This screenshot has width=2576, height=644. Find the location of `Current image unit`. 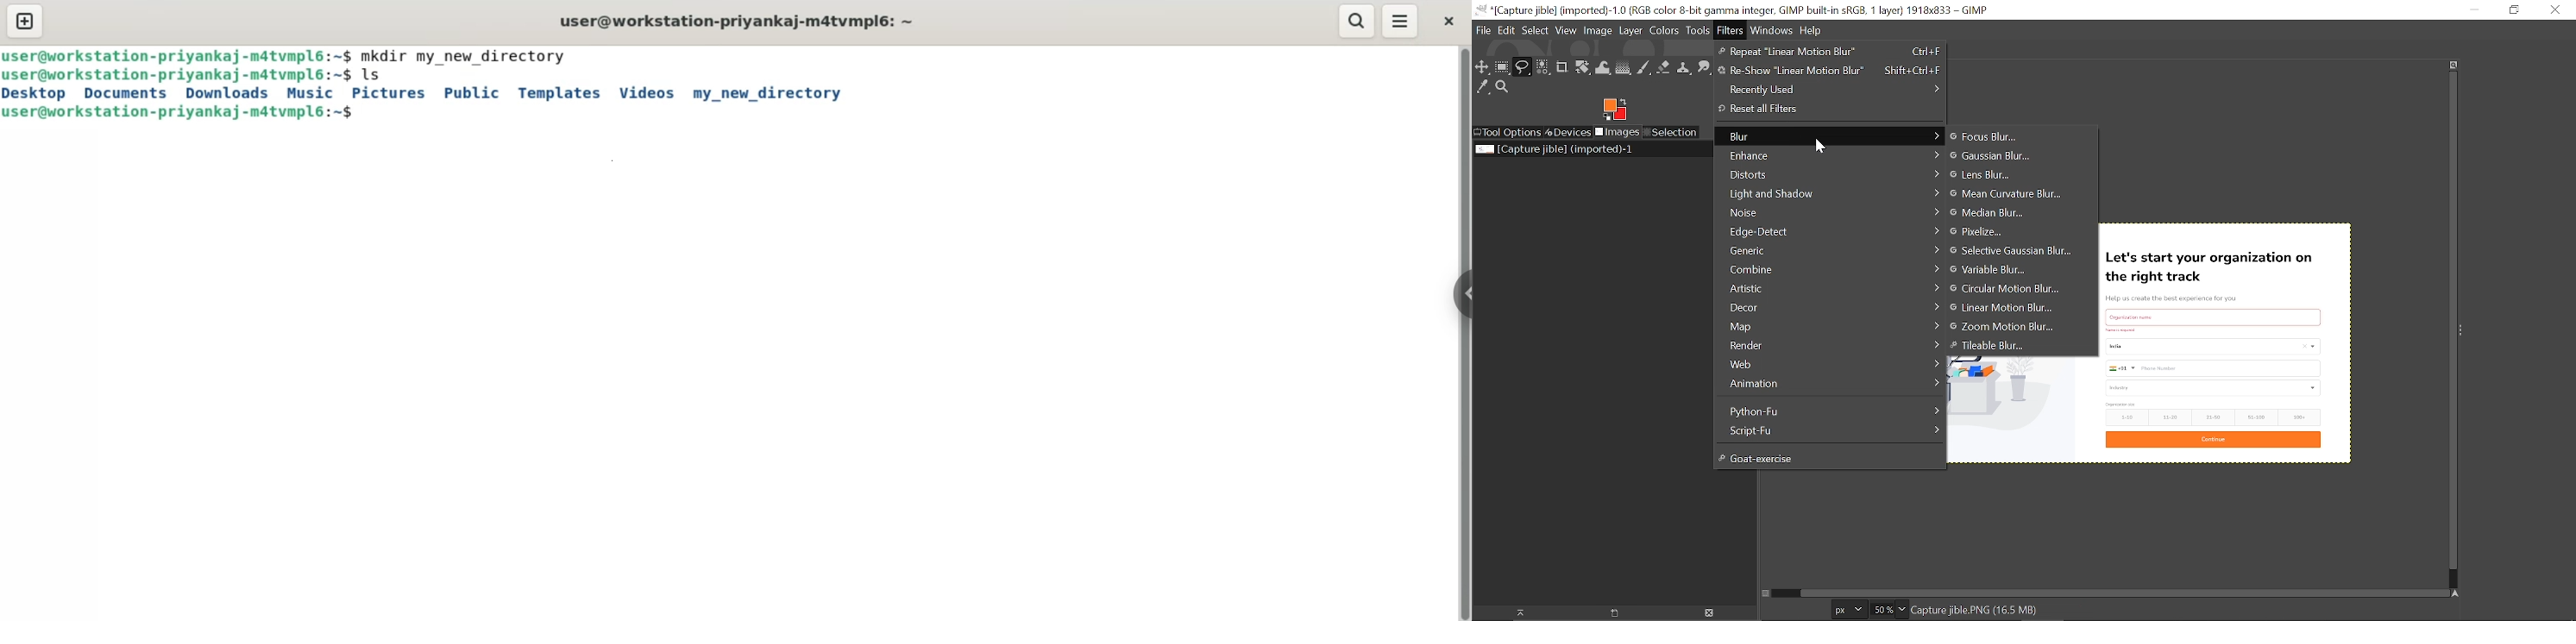

Current image unit is located at coordinates (1847, 610).